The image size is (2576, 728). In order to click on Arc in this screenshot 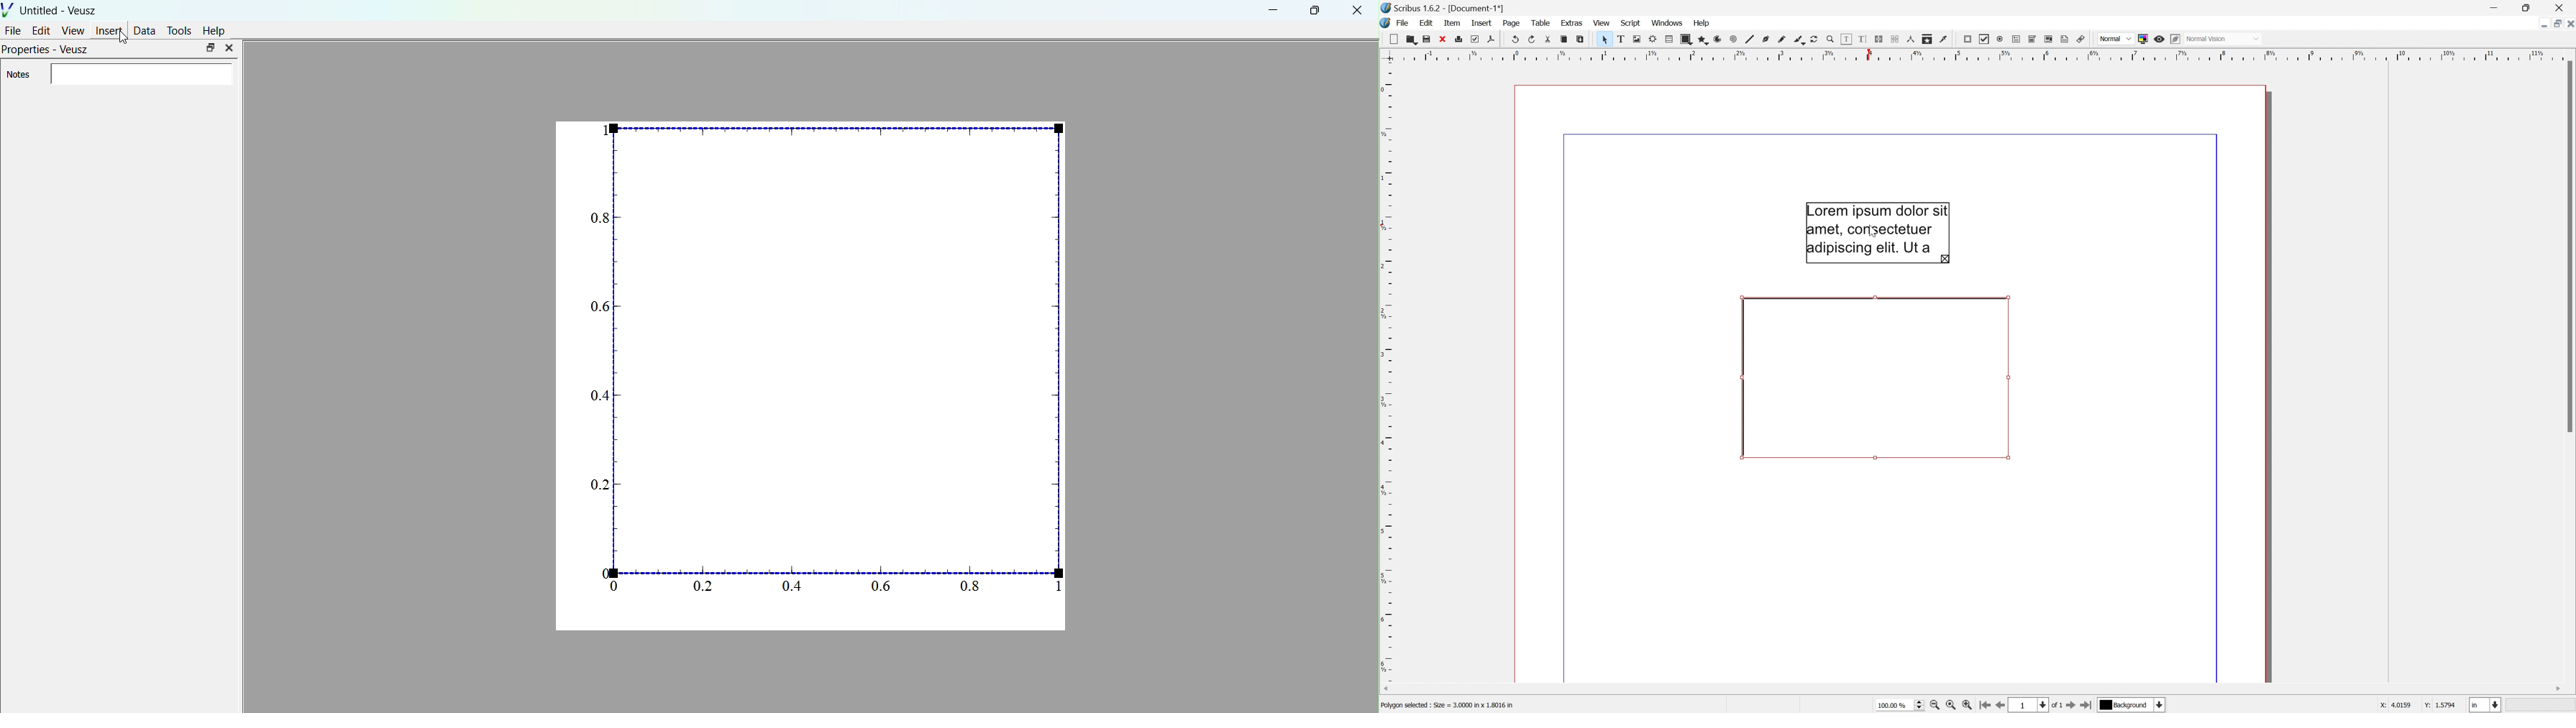, I will do `click(1718, 39)`.